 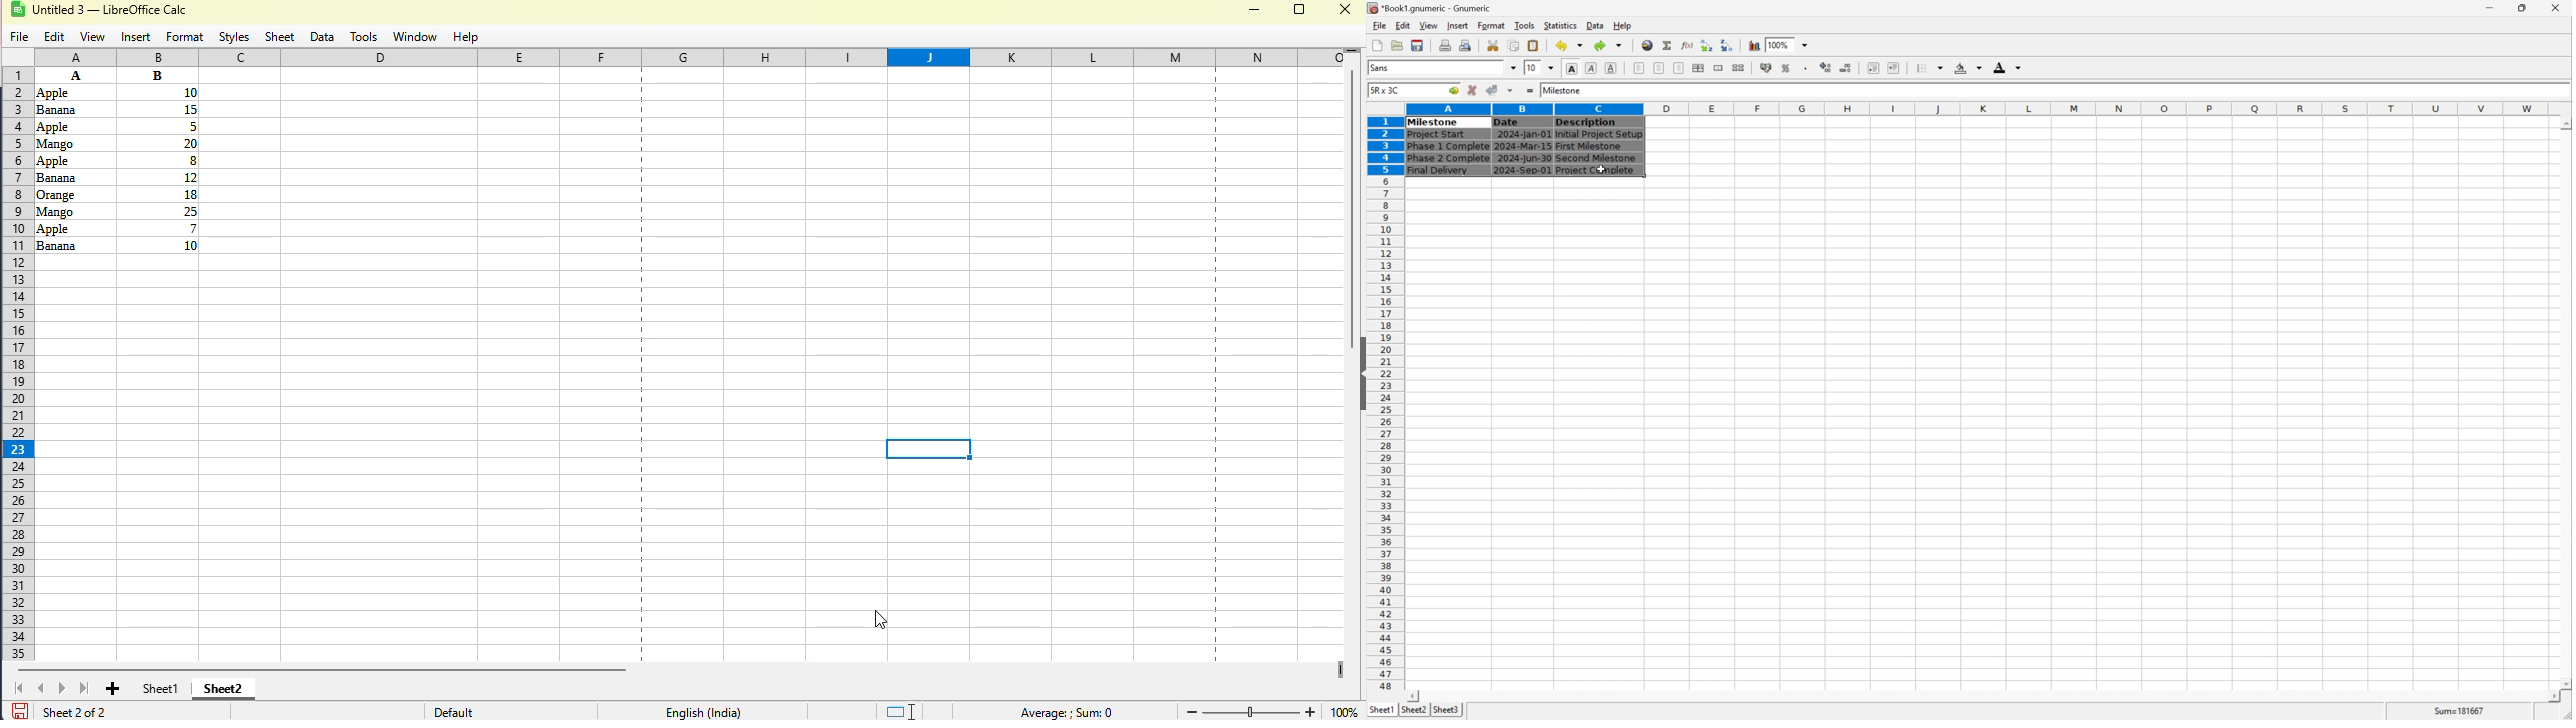 I want to click on close, so click(x=1346, y=9).